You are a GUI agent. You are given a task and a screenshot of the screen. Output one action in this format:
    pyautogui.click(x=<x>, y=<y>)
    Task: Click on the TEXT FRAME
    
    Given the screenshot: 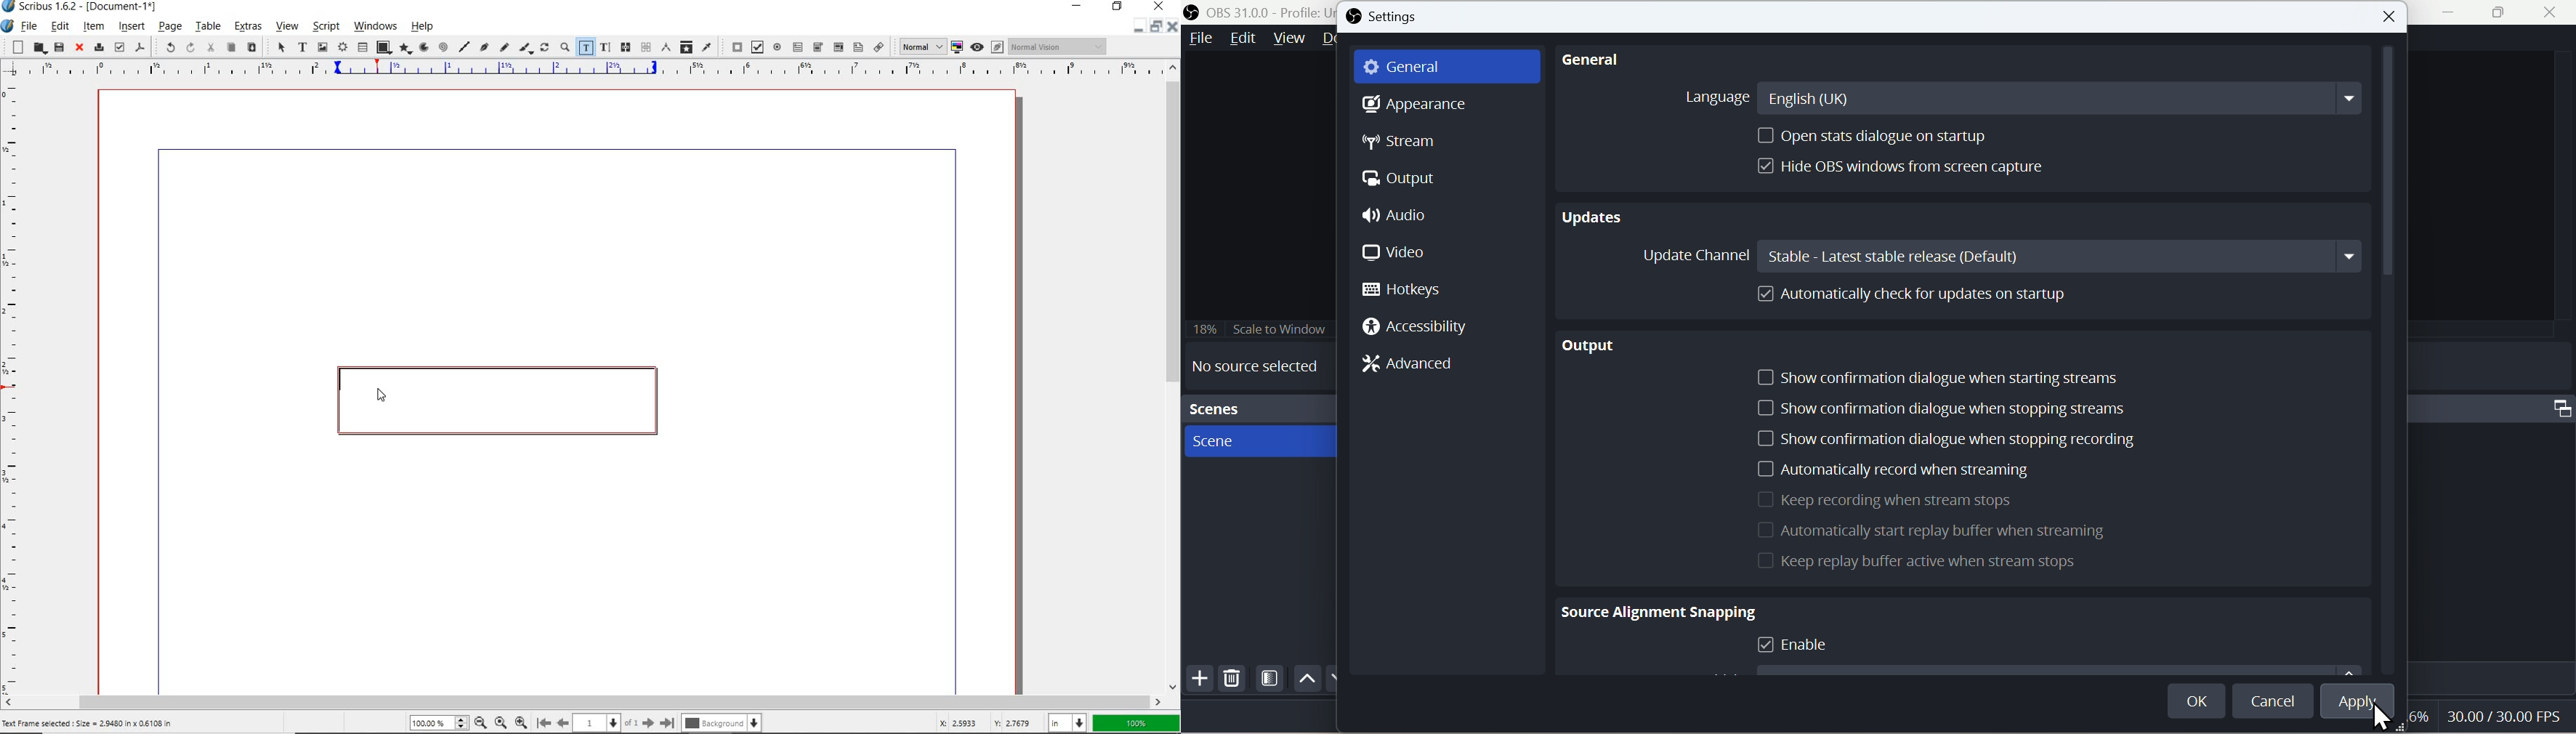 What is the action you would take?
    pyautogui.click(x=494, y=401)
    